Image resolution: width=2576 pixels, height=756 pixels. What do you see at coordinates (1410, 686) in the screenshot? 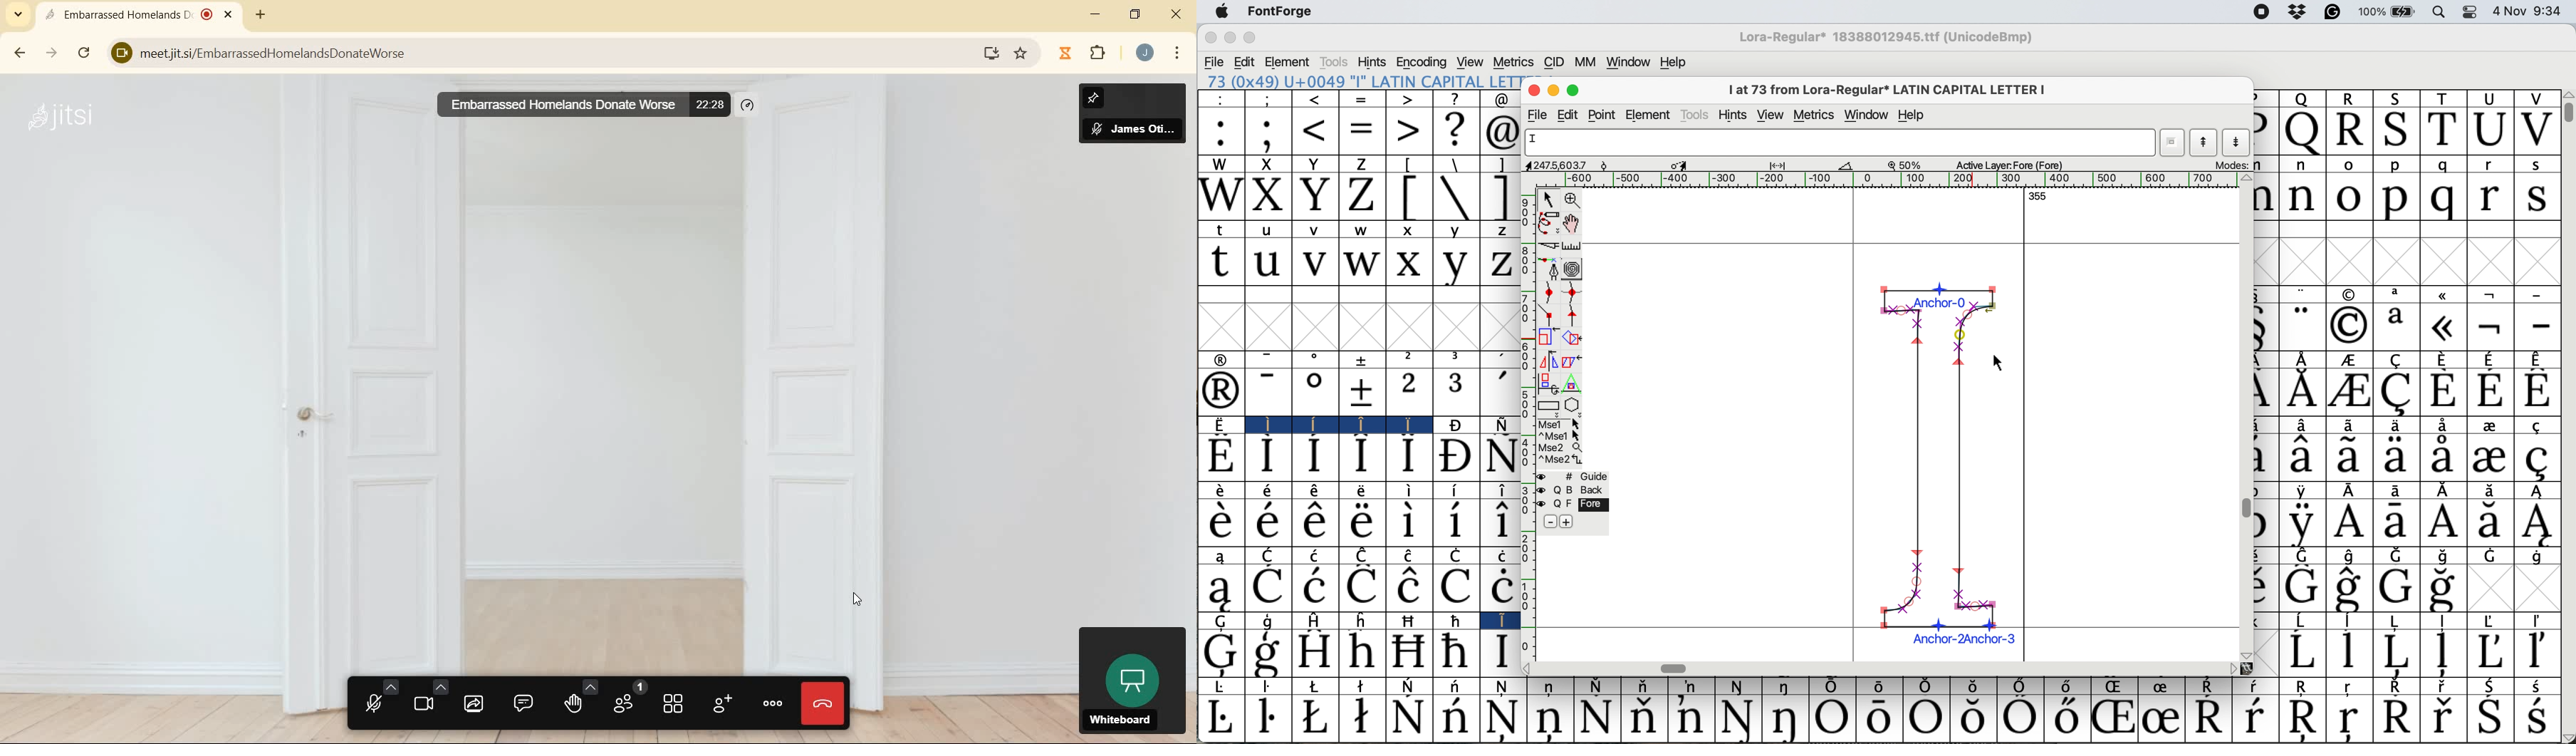
I see `Symbol` at bounding box center [1410, 686].